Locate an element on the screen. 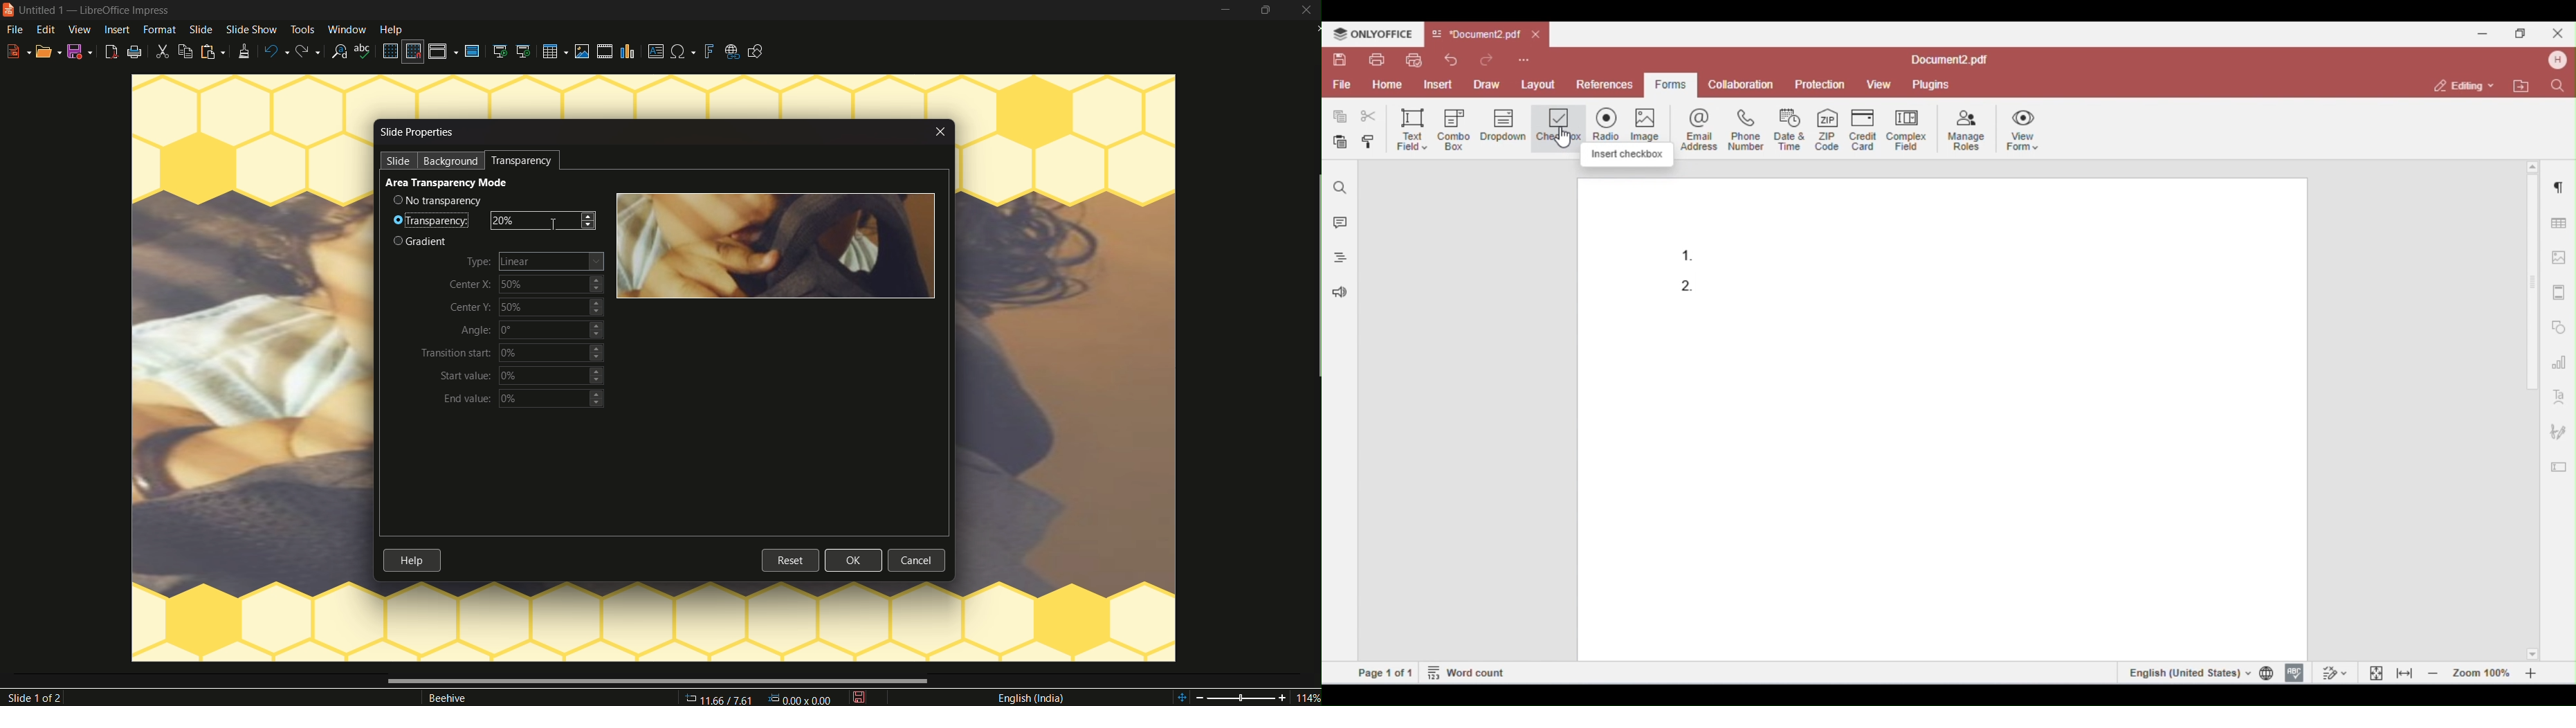 This screenshot has height=728, width=2576. scrollbar is located at coordinates (1313, 278).